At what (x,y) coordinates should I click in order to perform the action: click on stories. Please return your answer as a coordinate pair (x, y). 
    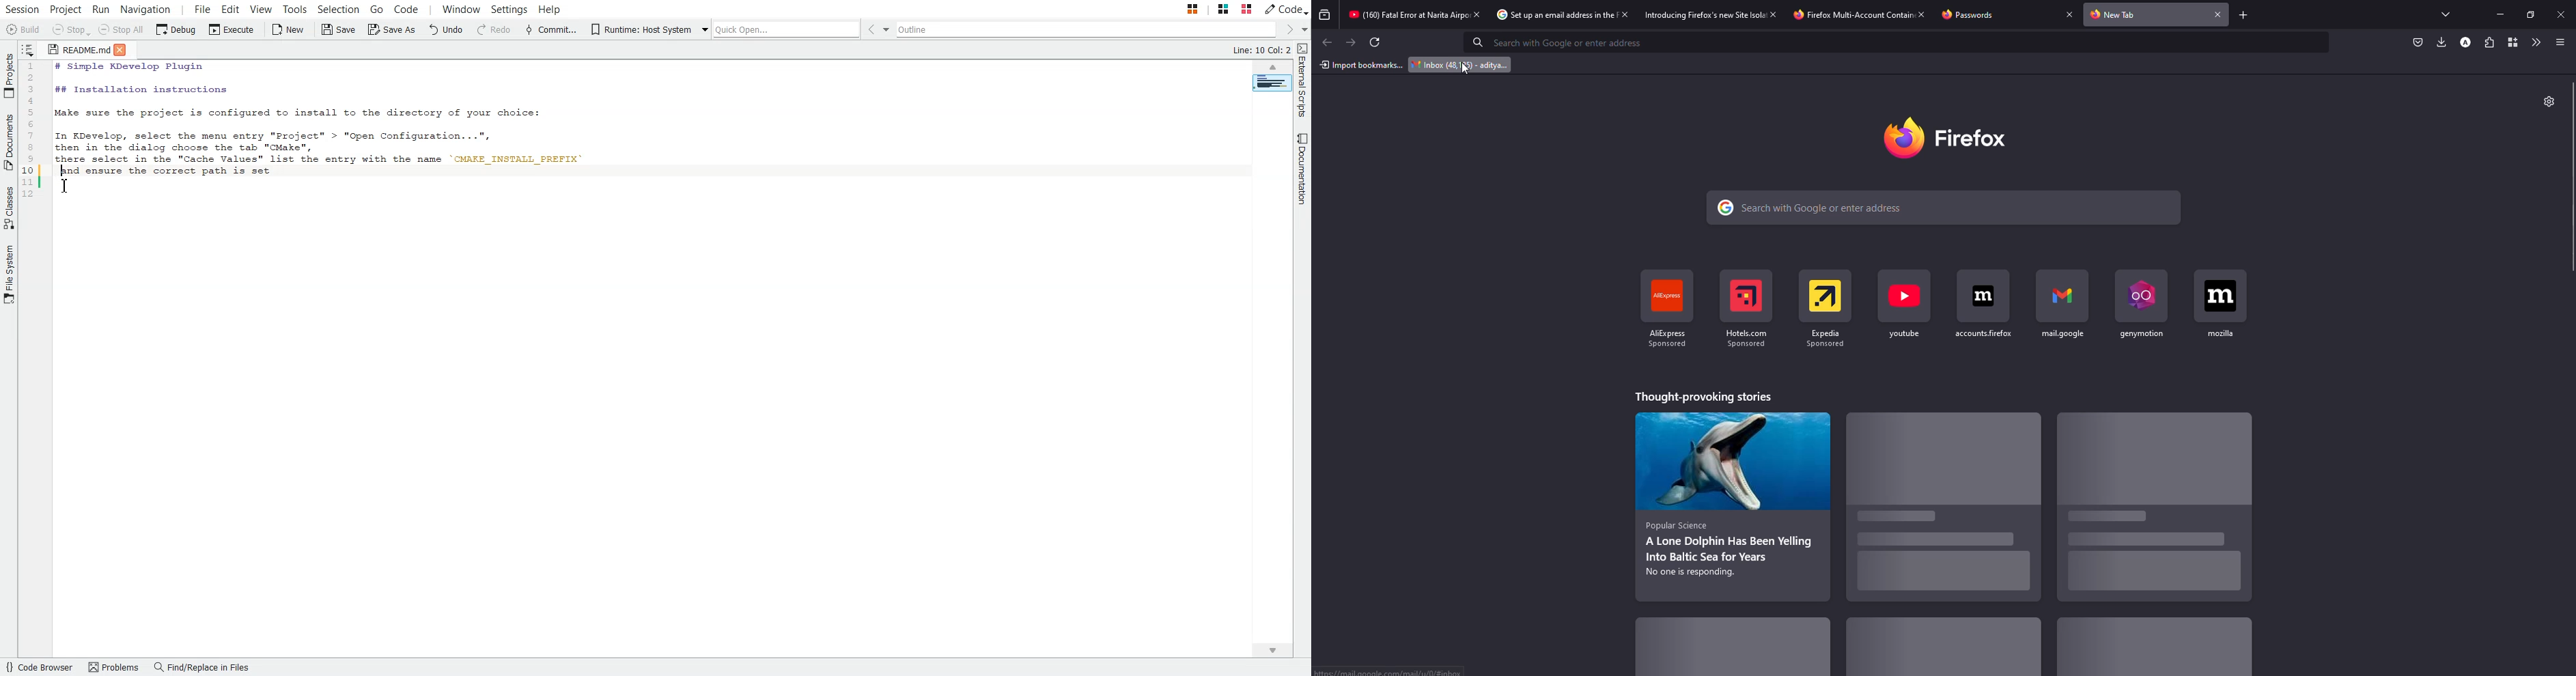
    Looking at the image, I should click on (2153, 648).